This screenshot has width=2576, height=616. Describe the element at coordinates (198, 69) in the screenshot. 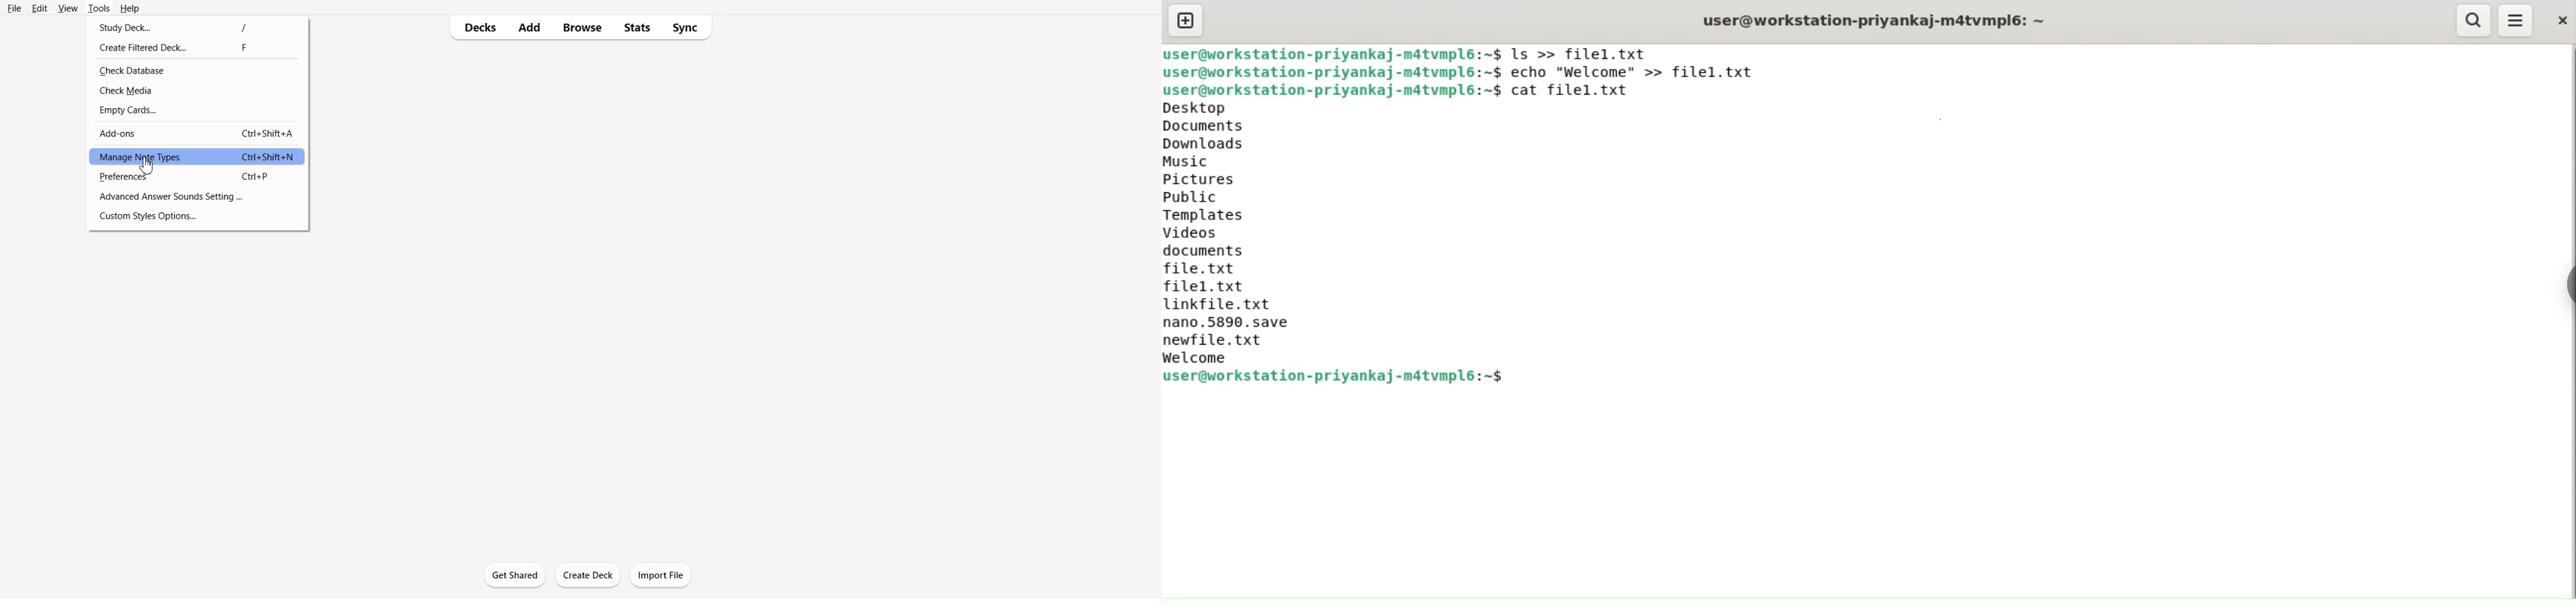

I see `Check Database` at that location.